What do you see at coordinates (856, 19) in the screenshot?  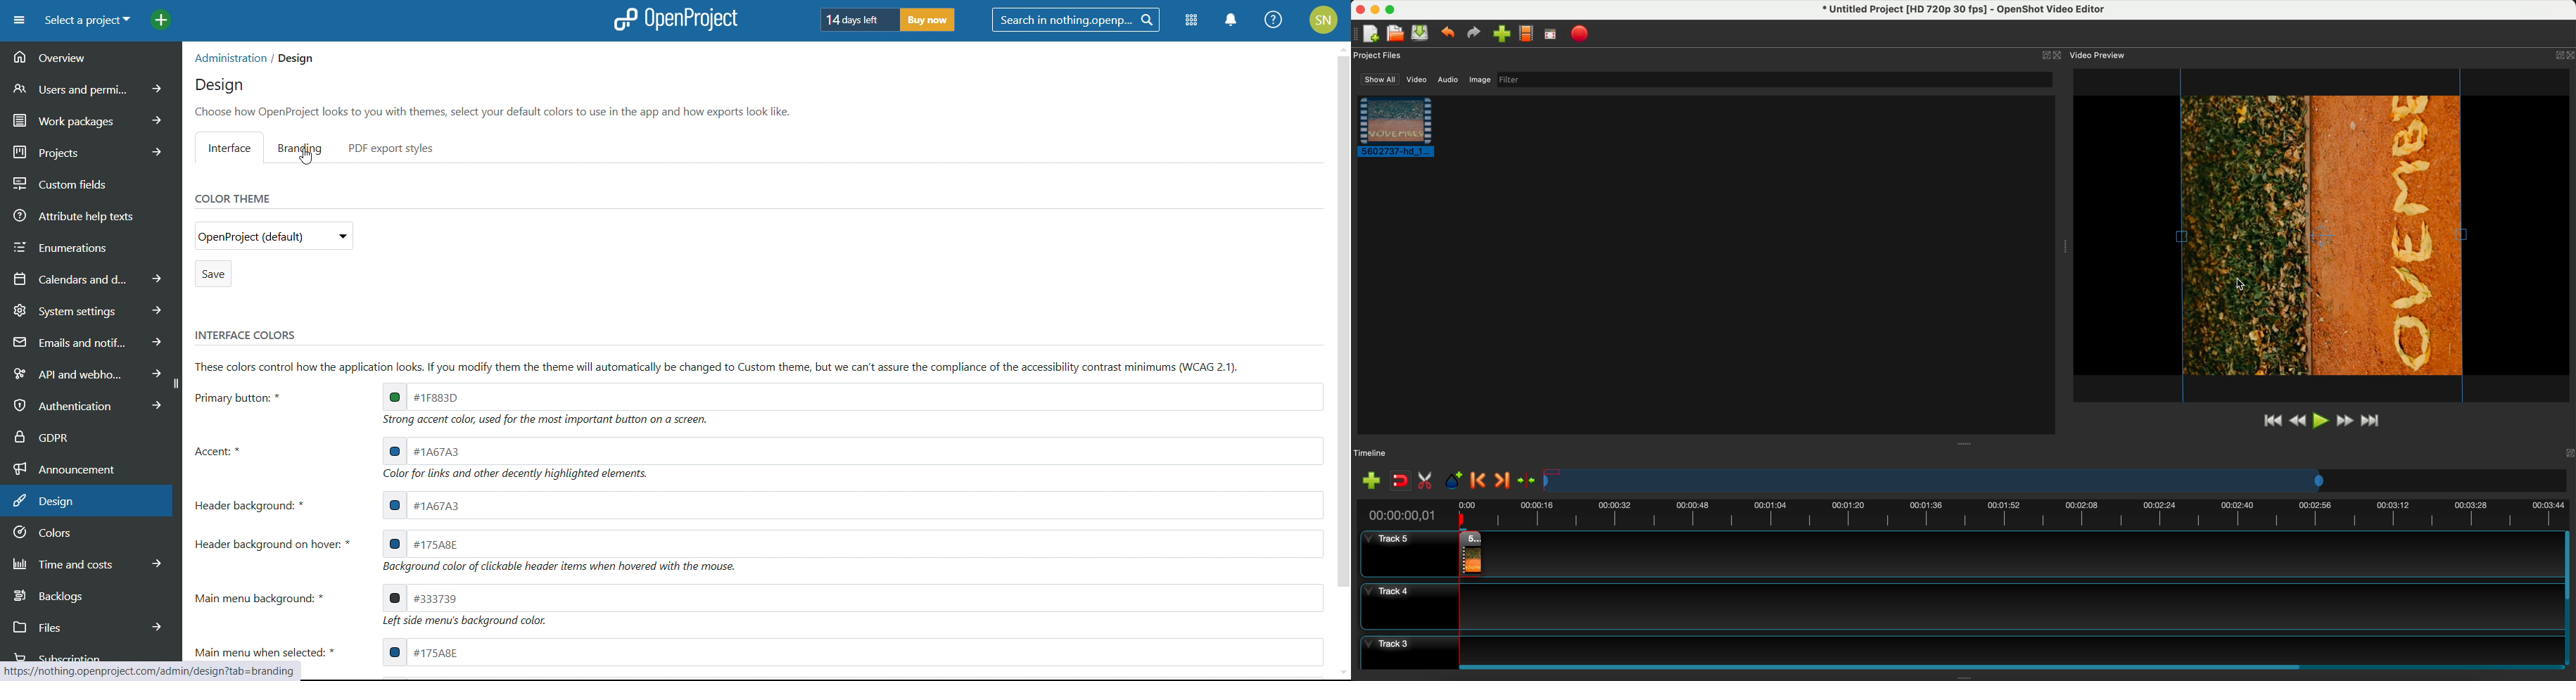 I see `days left of trial` at bounding box center [856, 19].